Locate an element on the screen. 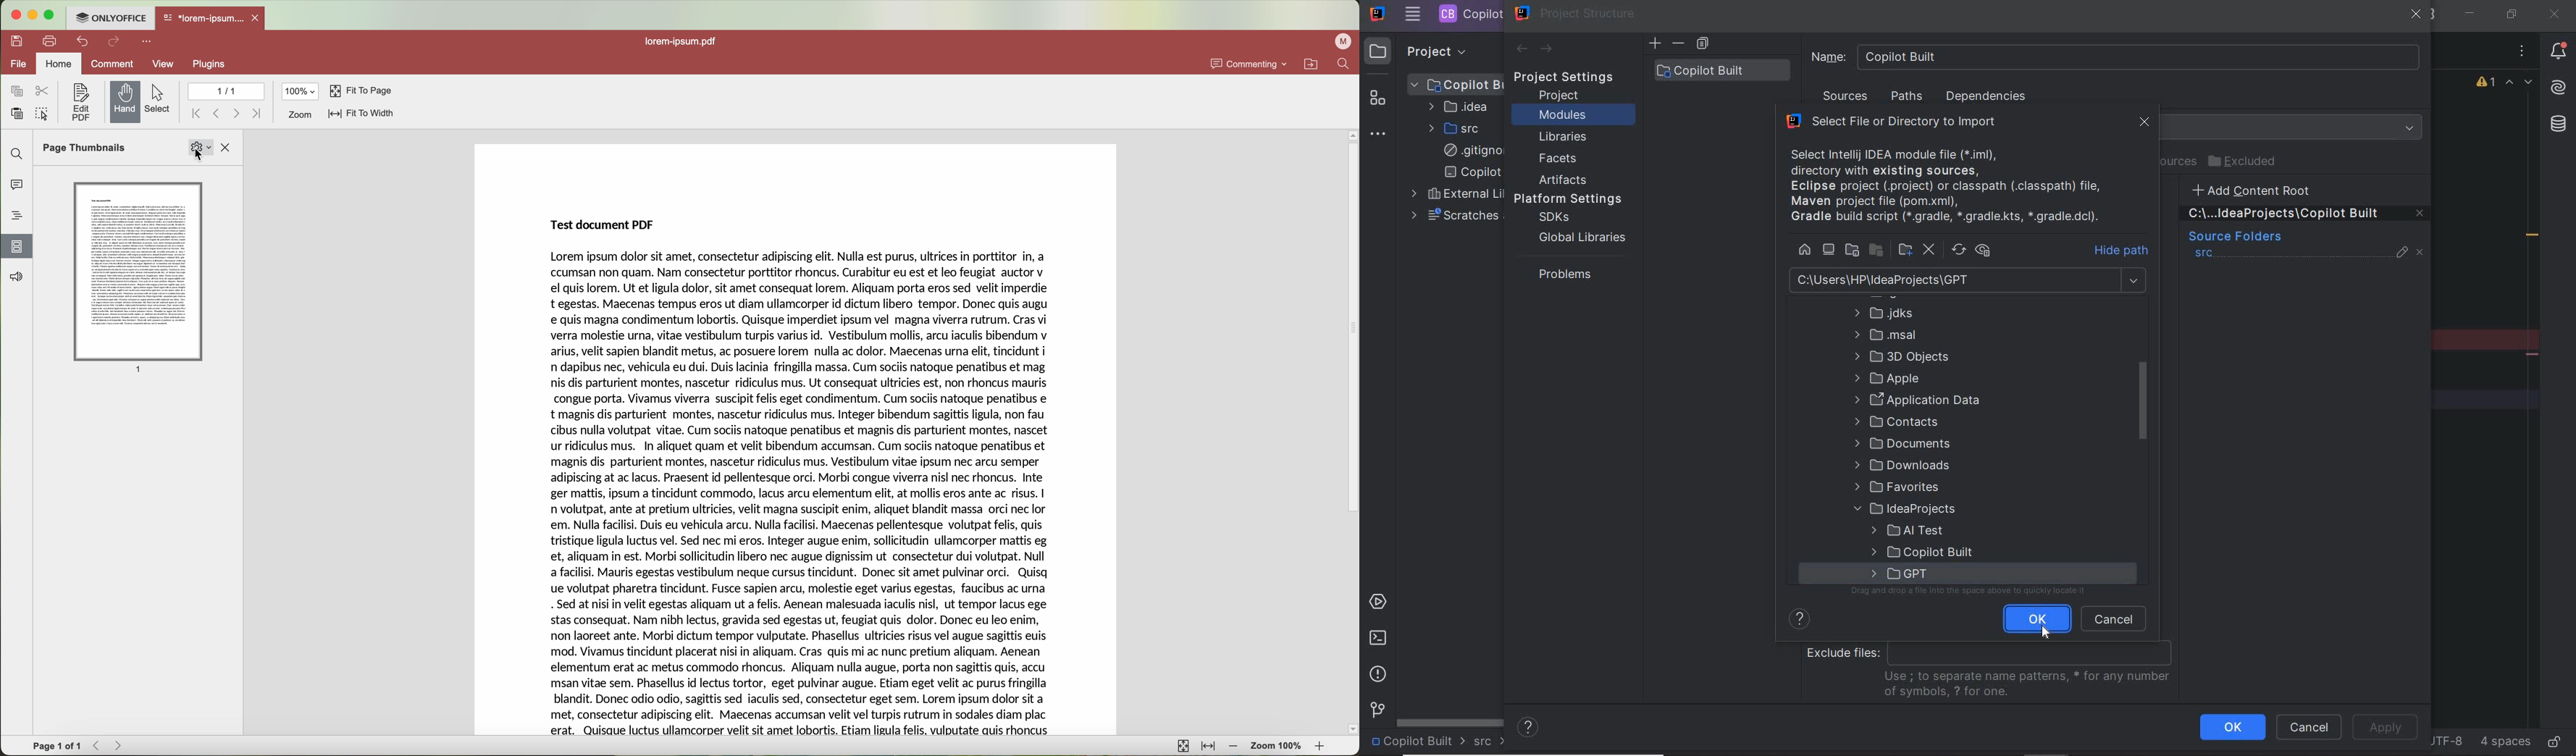 The image size is (2576, 756). facets is located at coordinates (1558, 159).